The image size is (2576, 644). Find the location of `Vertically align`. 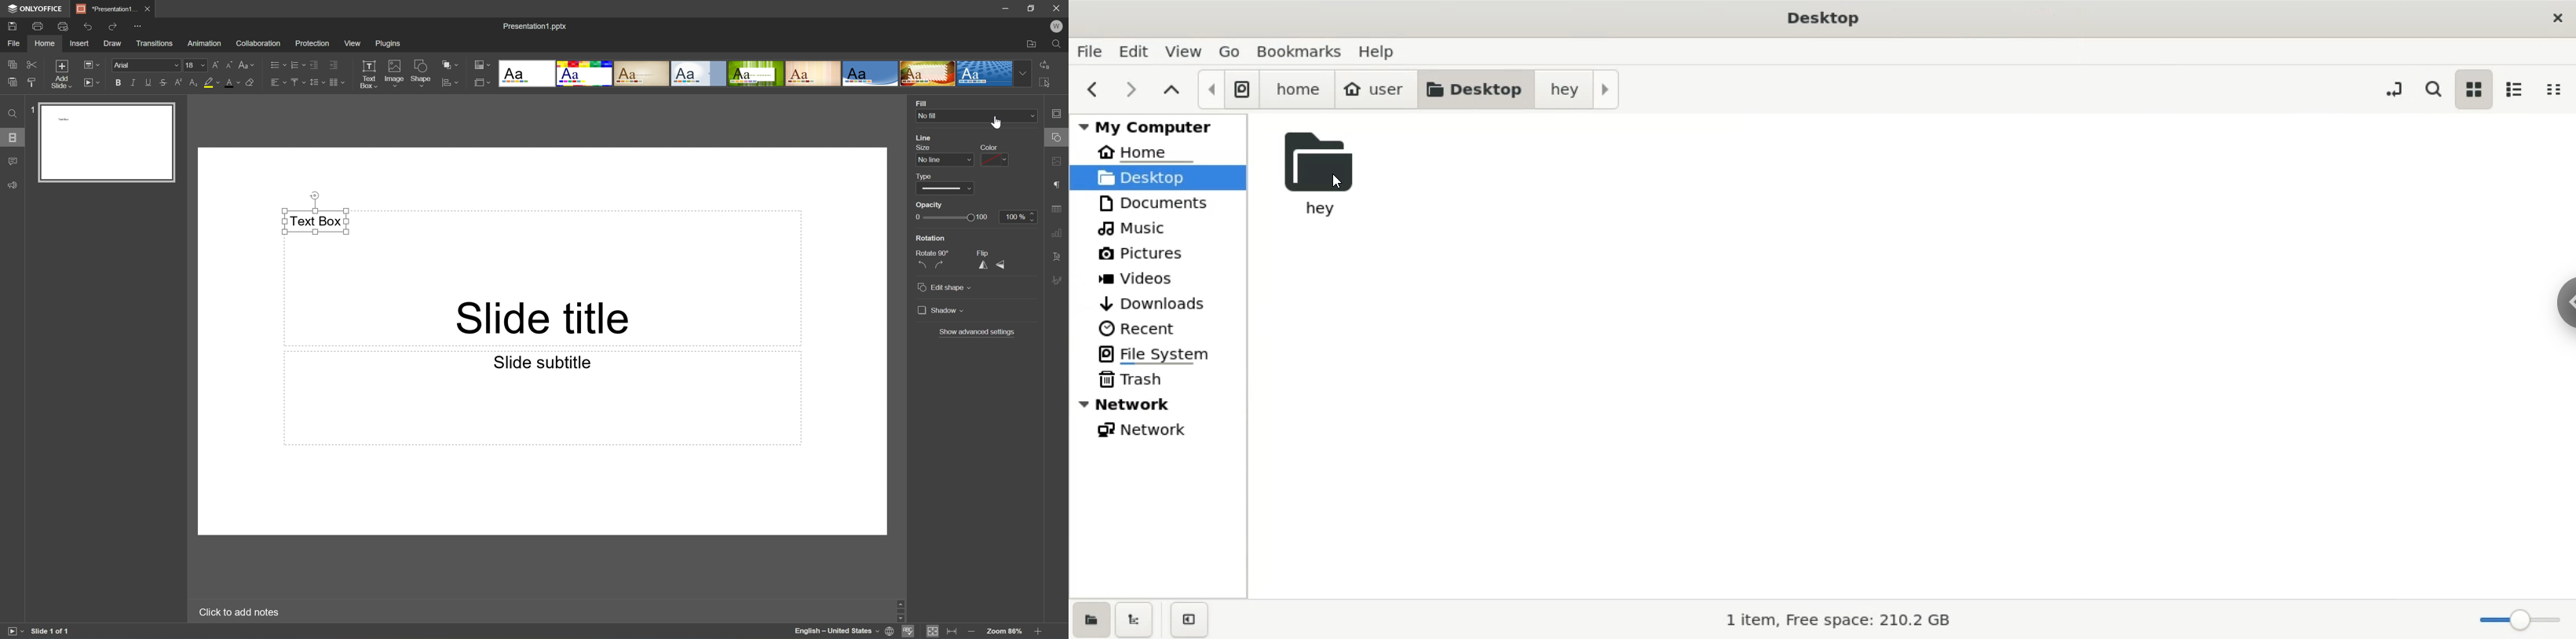

Vertically align is located at coordinates (296, 84).